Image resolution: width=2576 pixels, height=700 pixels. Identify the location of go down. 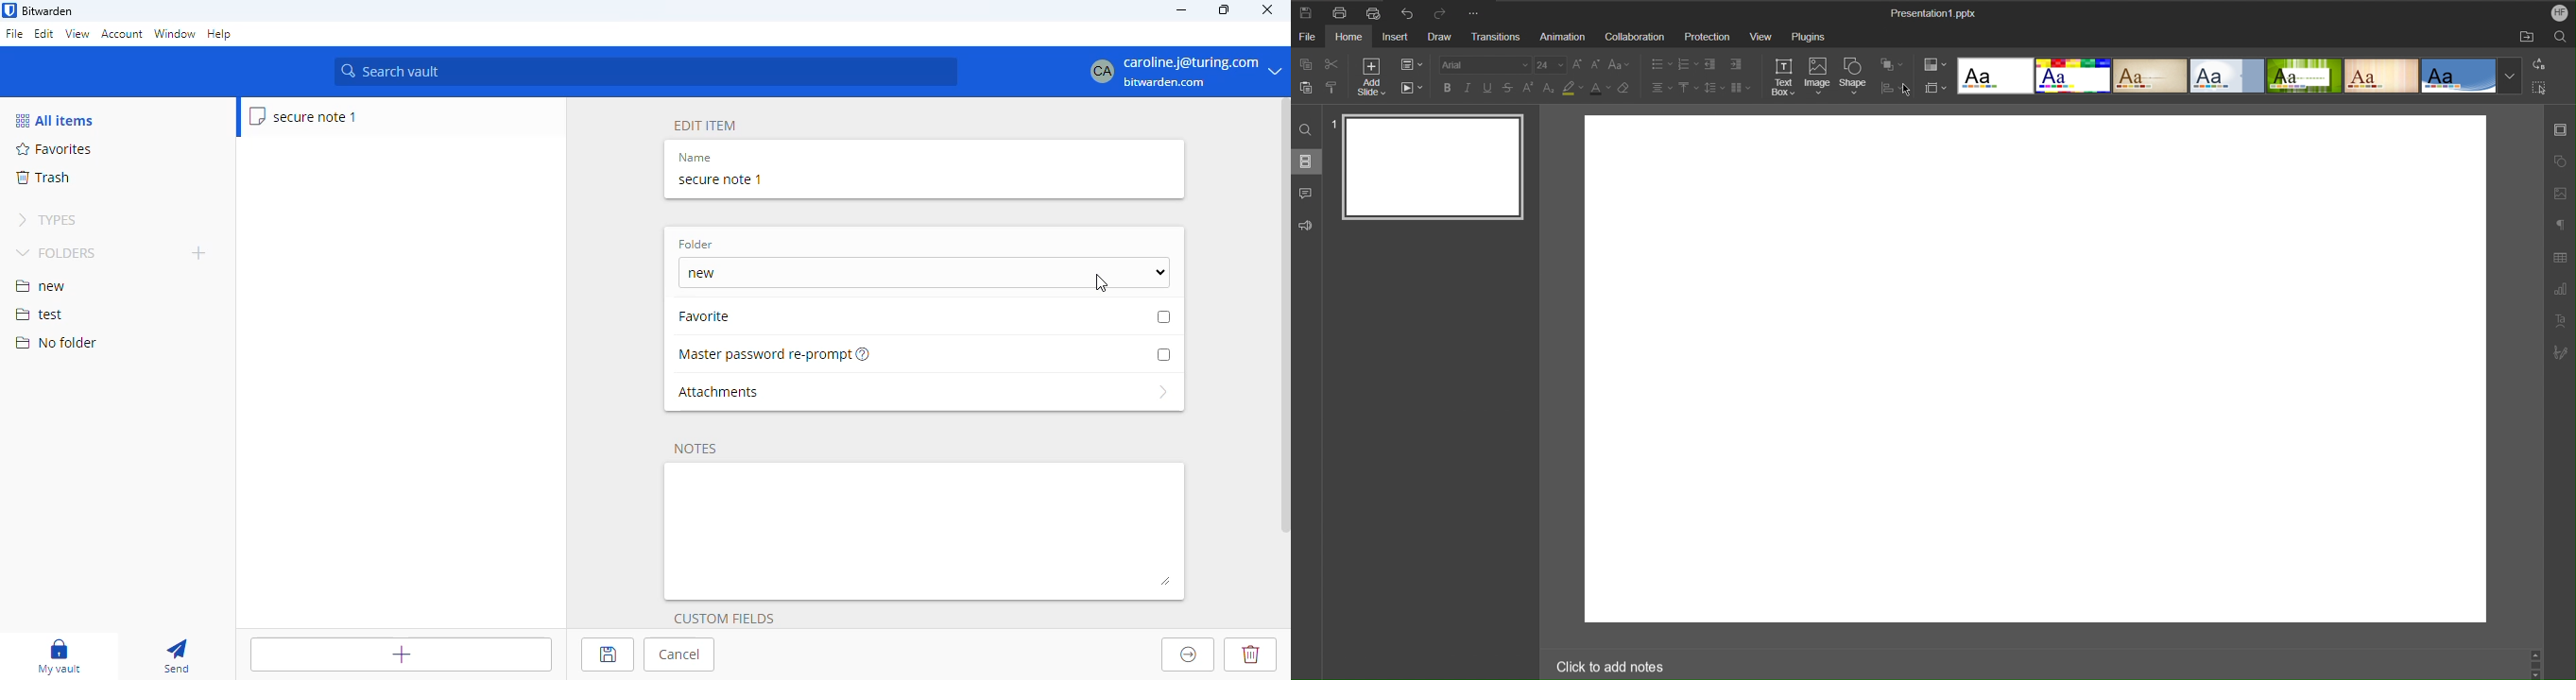
(2537, 675).